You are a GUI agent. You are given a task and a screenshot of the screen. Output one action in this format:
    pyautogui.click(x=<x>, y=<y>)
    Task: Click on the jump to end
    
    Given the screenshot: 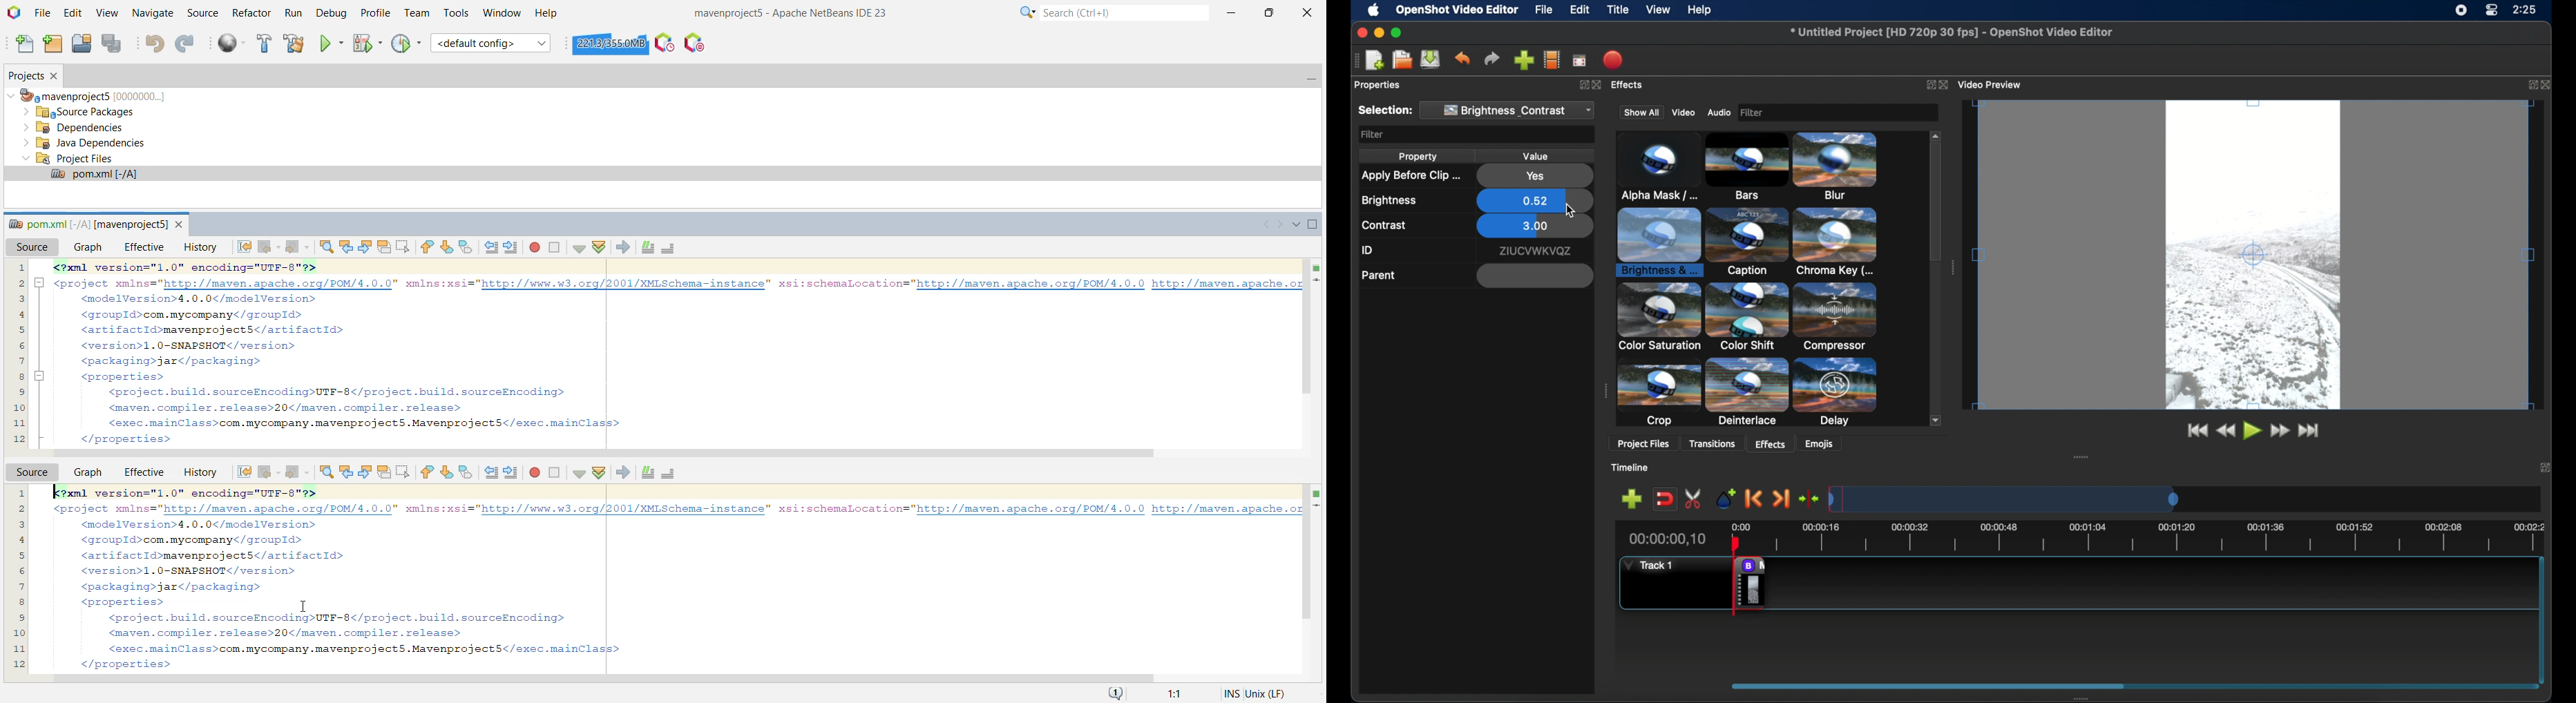 What is the action you would take?
    pyautogui.click(x=2313, y=433)
    